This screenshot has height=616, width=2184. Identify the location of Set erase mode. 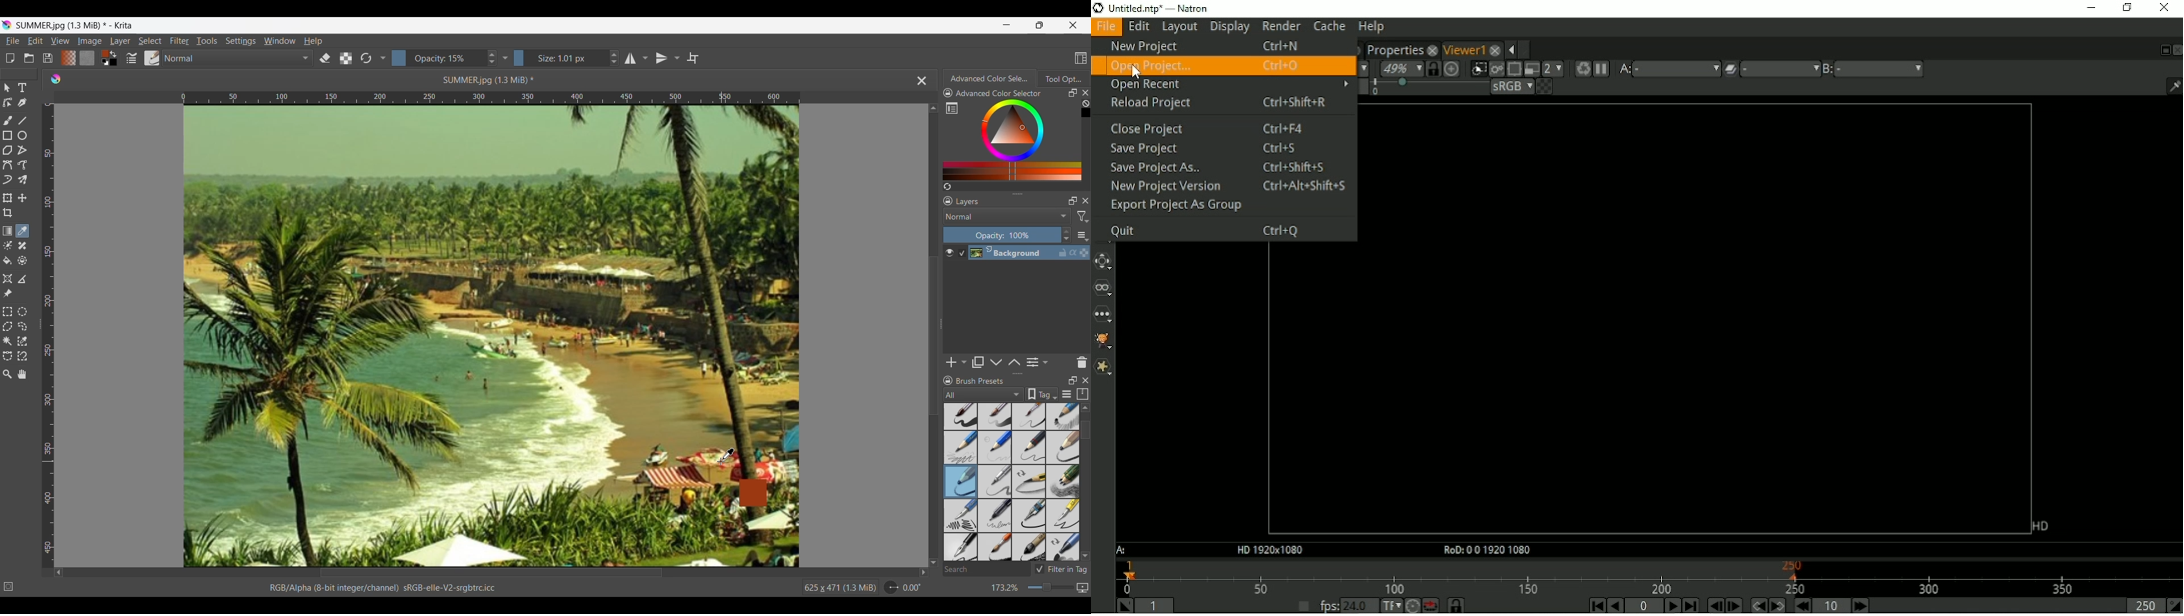
(325, 59).